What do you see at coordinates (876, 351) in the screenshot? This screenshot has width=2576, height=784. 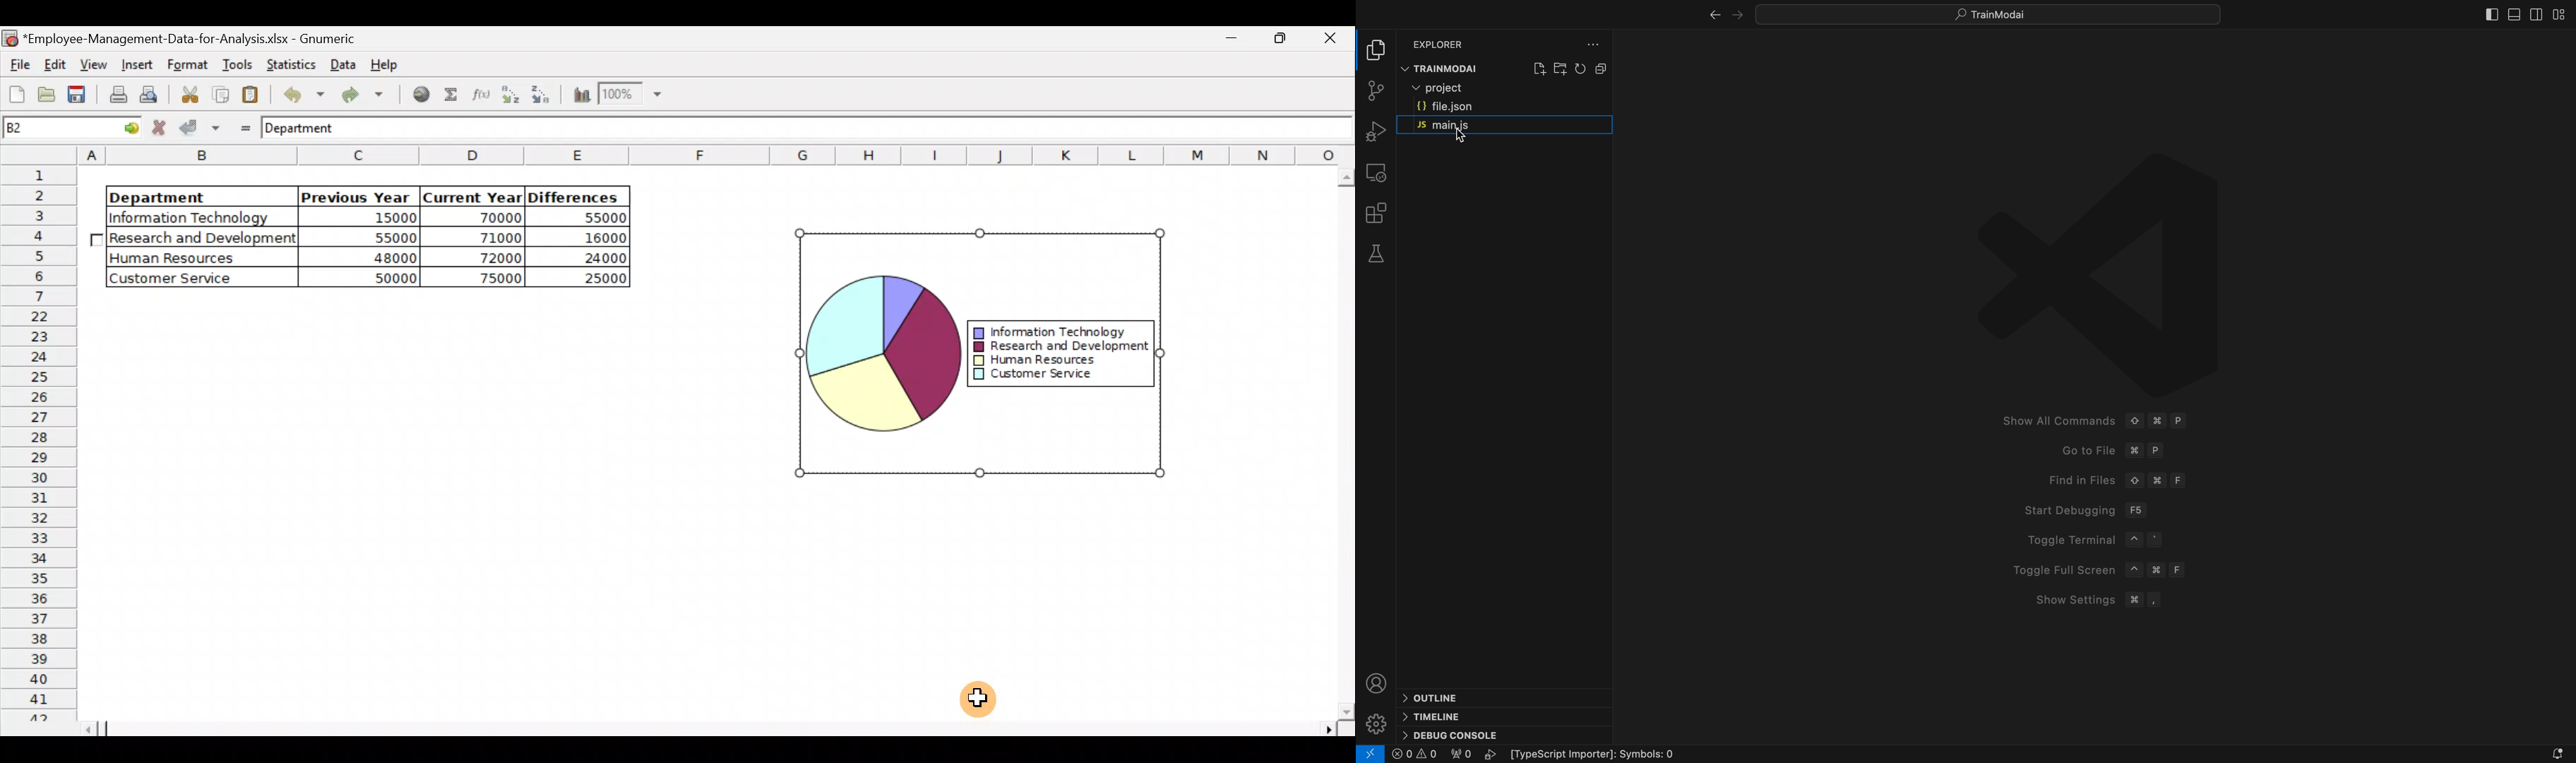 I see `Chart` at bounding box center [876, 351].